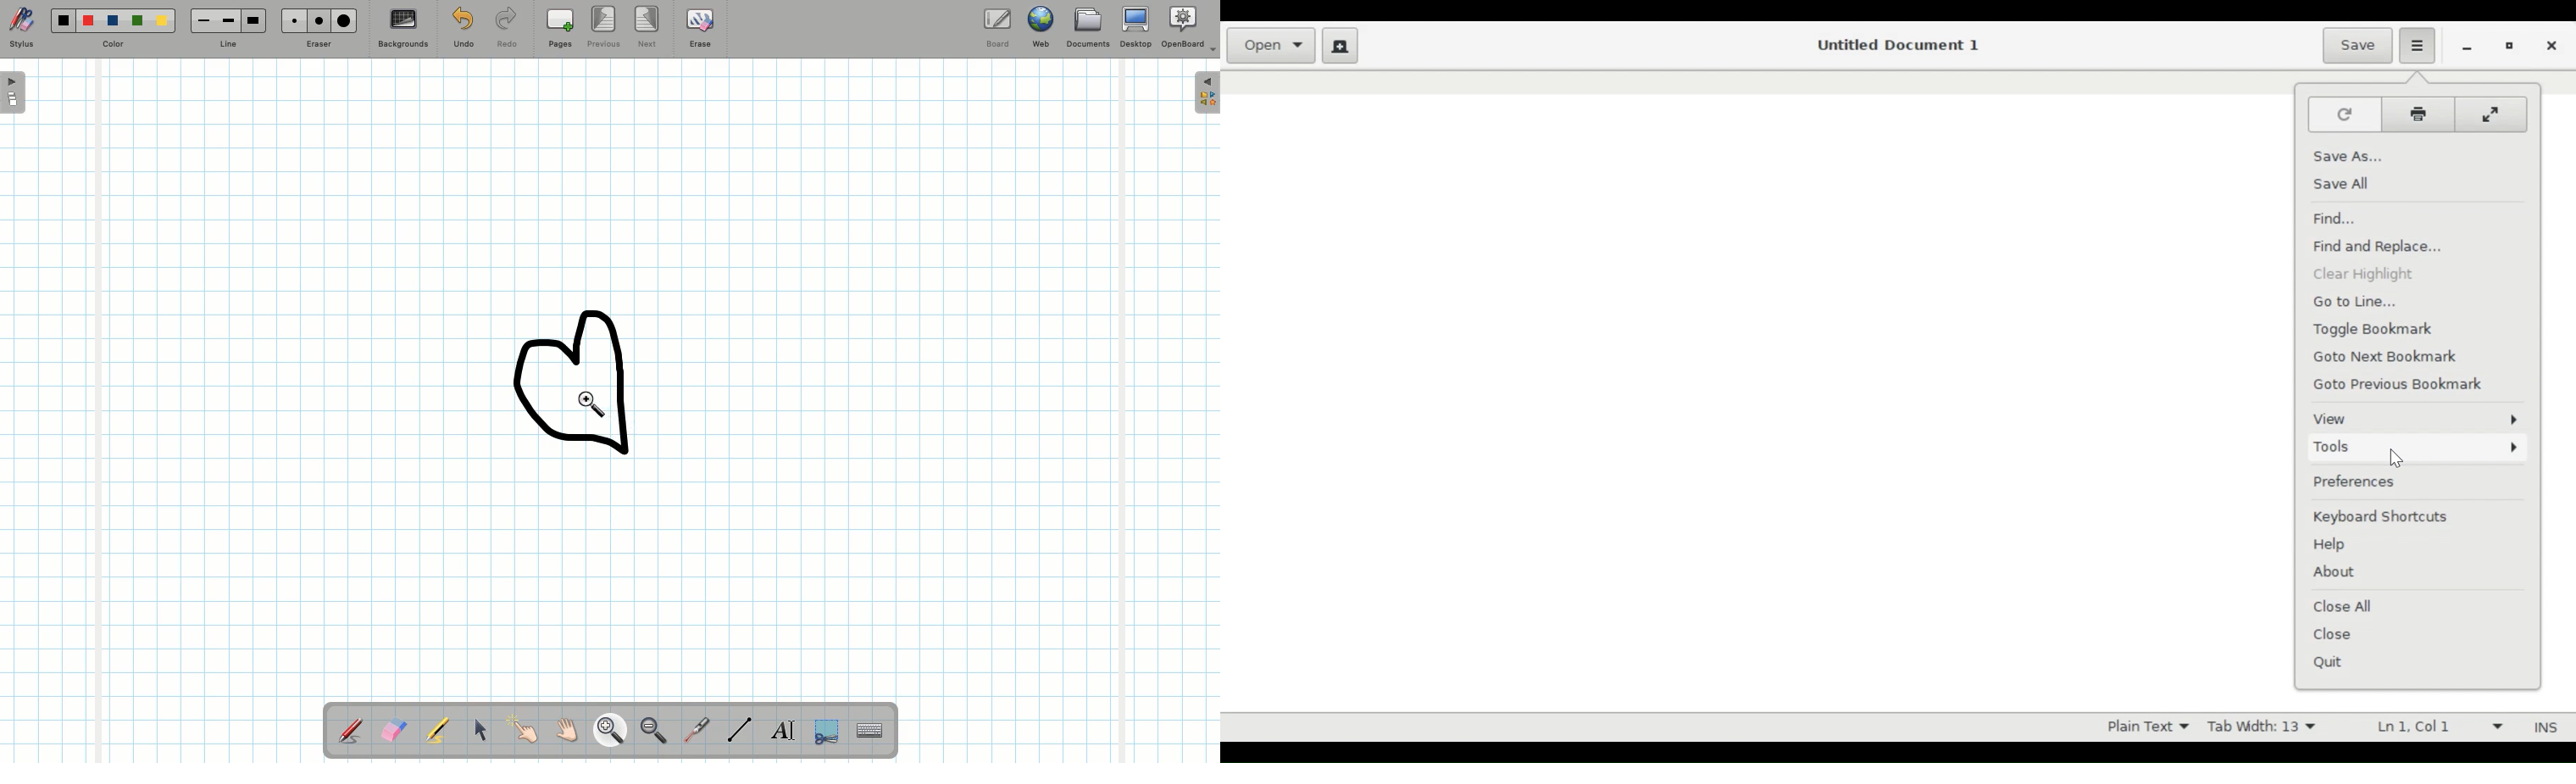 This screenshot has height=784, width=2576. What do you see at coordinates (1189, 30) in the screenshot?
I see `OpenBoard` at bounding box center [1189, 30].